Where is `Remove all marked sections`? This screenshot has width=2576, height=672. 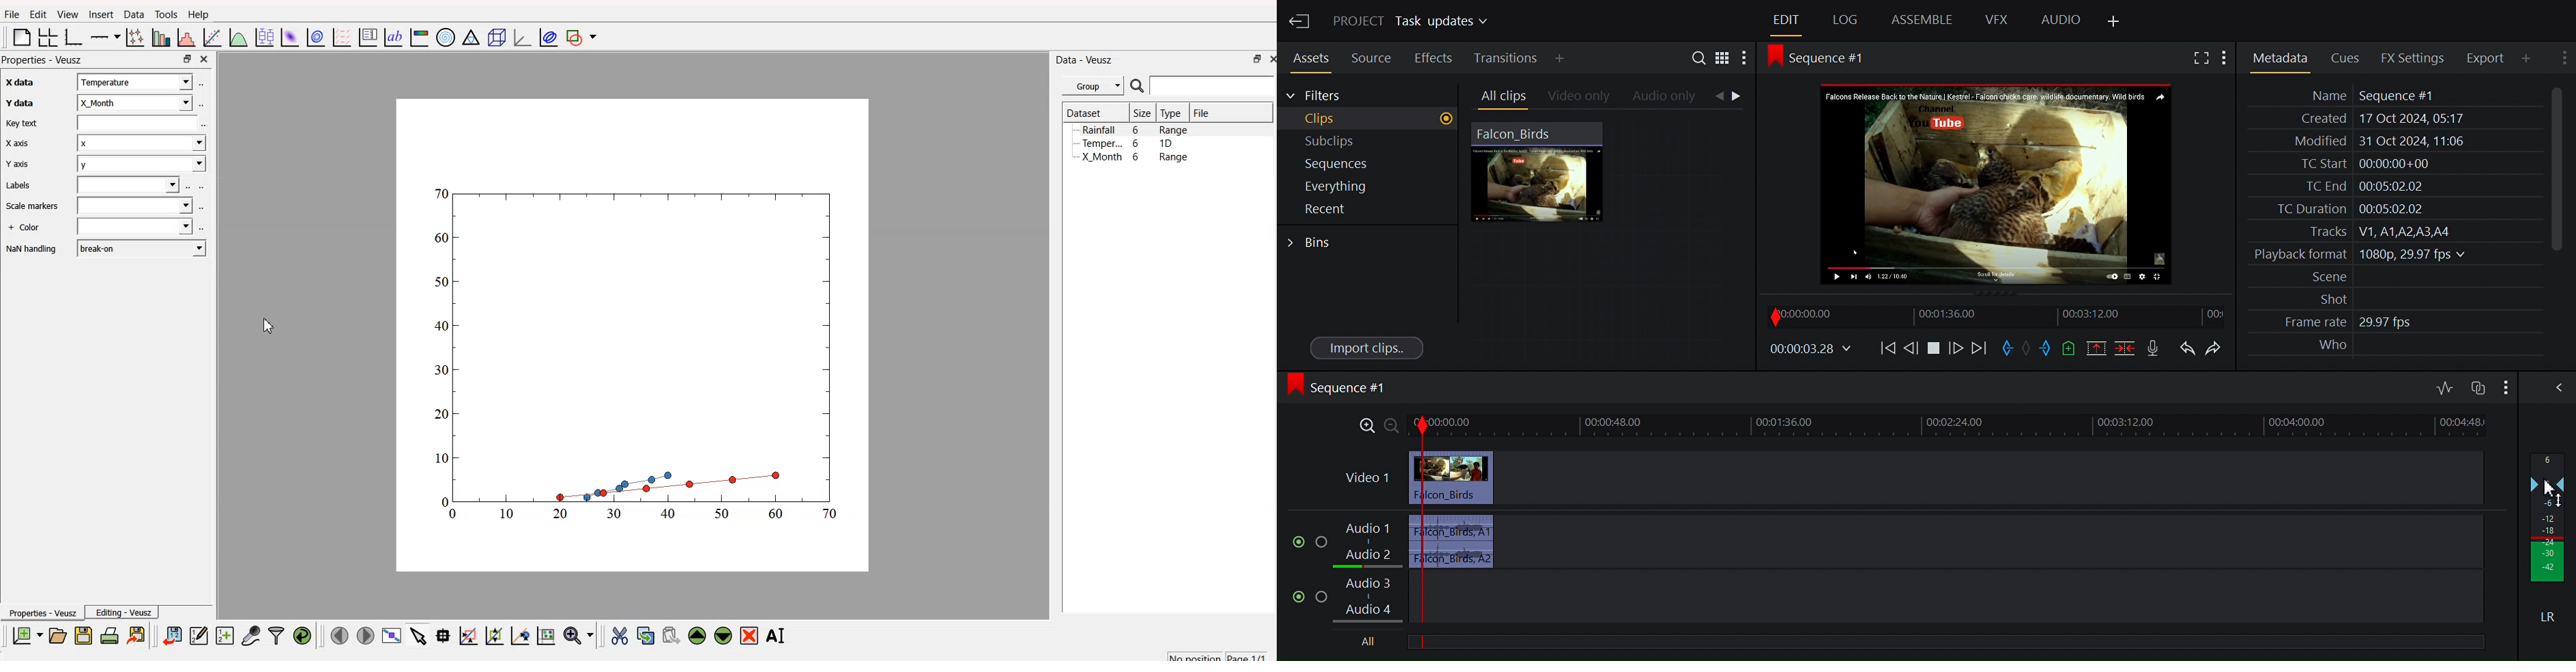
Remove all marked sections is located at coordinates (2096, 348).